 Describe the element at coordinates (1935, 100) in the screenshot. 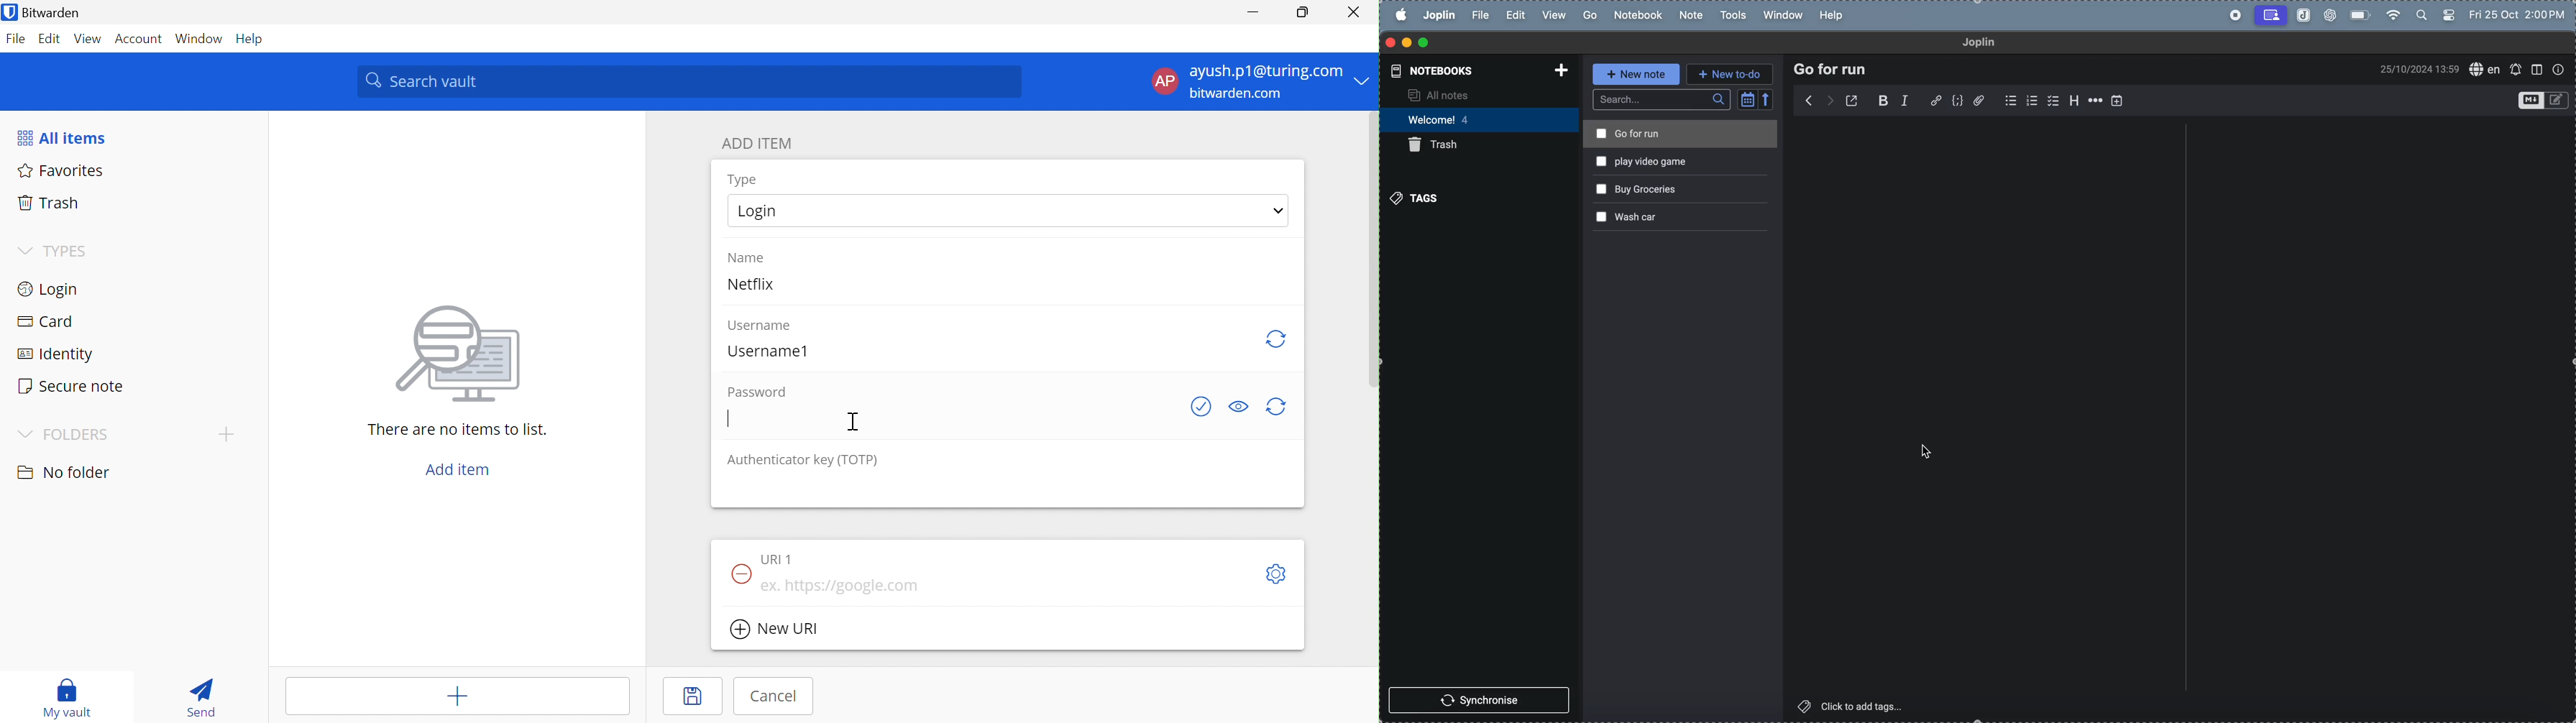

I see `hyperlink` at that location.